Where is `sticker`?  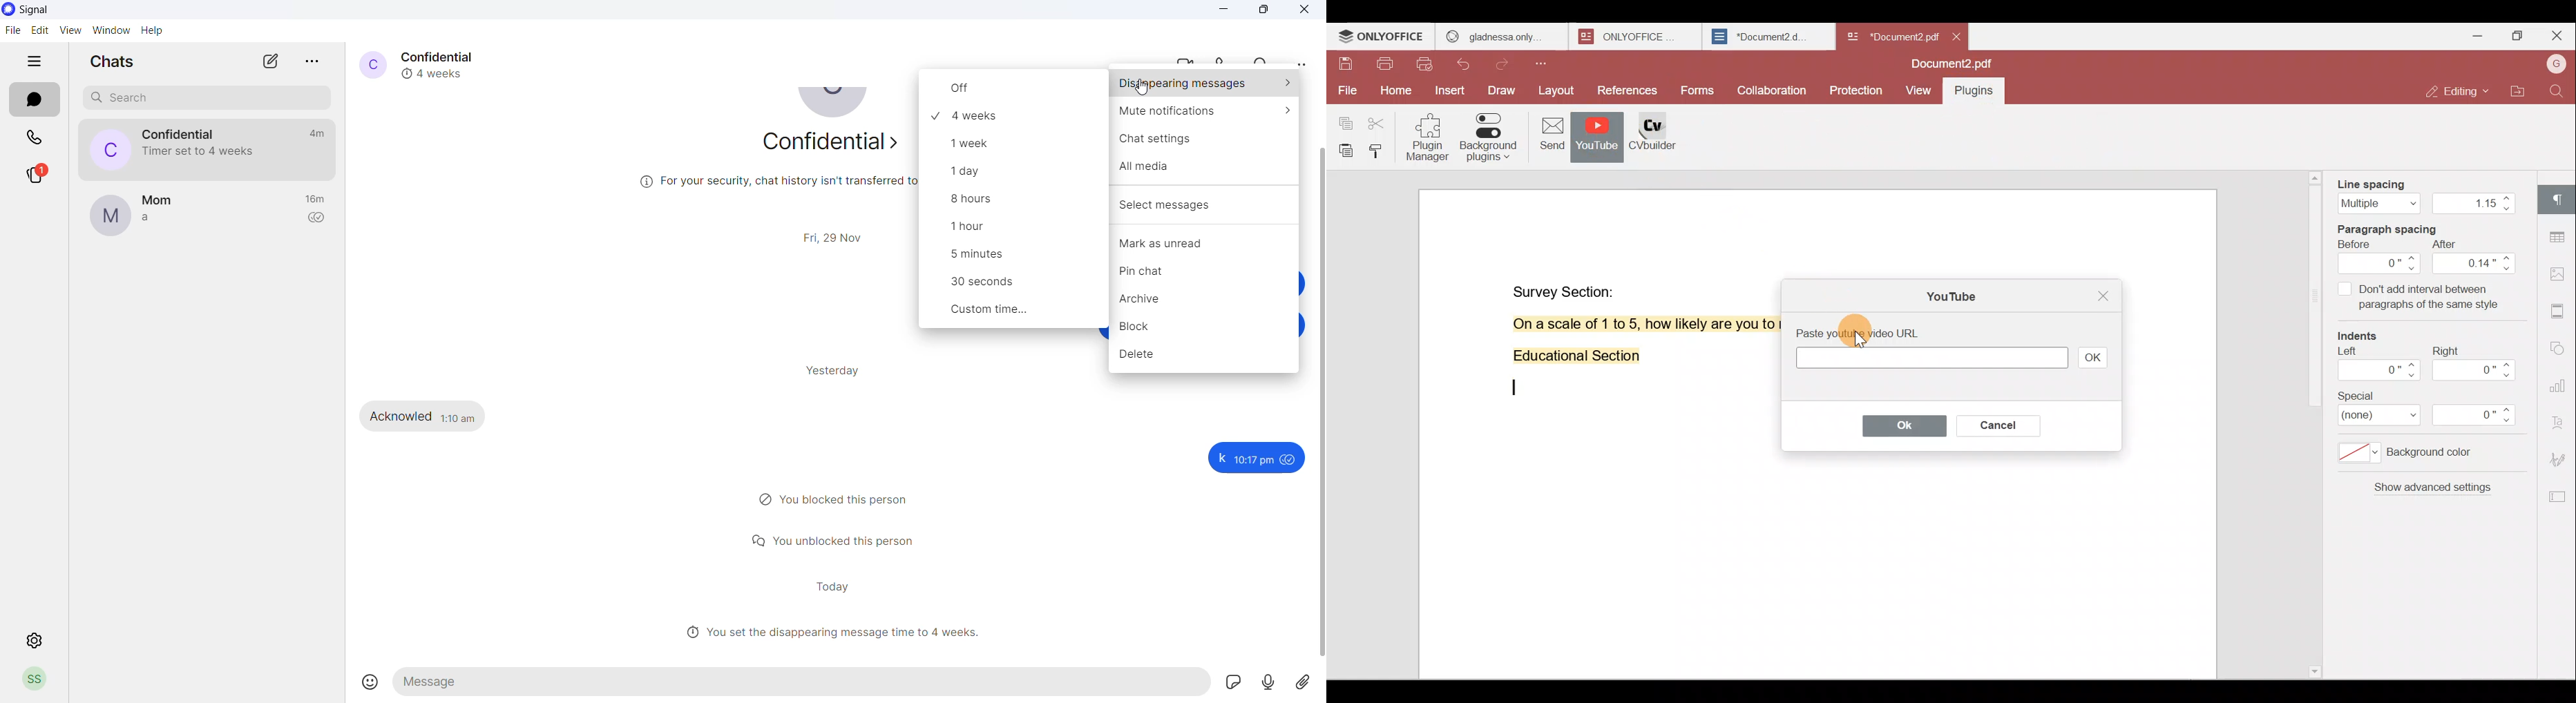 sticker is located at coordinates (1240, 683).